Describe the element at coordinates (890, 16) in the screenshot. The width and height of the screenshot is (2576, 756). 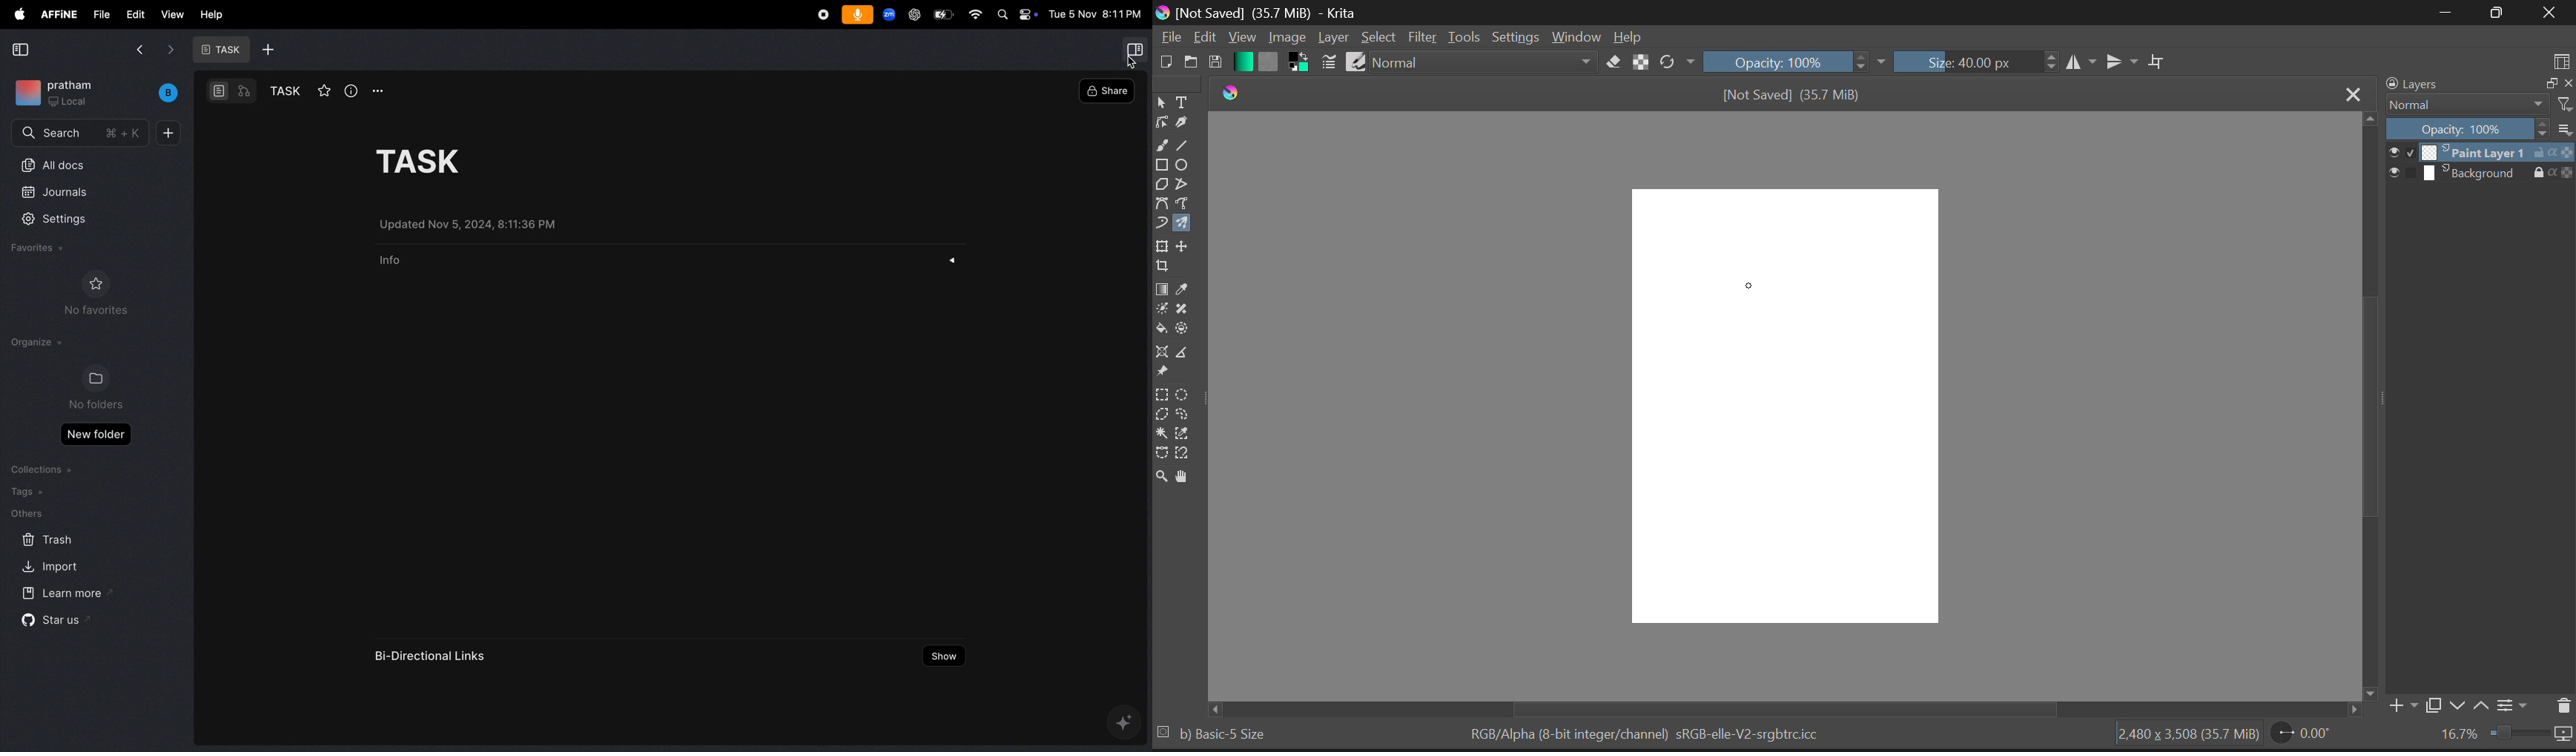
I see `zoom` at that location.